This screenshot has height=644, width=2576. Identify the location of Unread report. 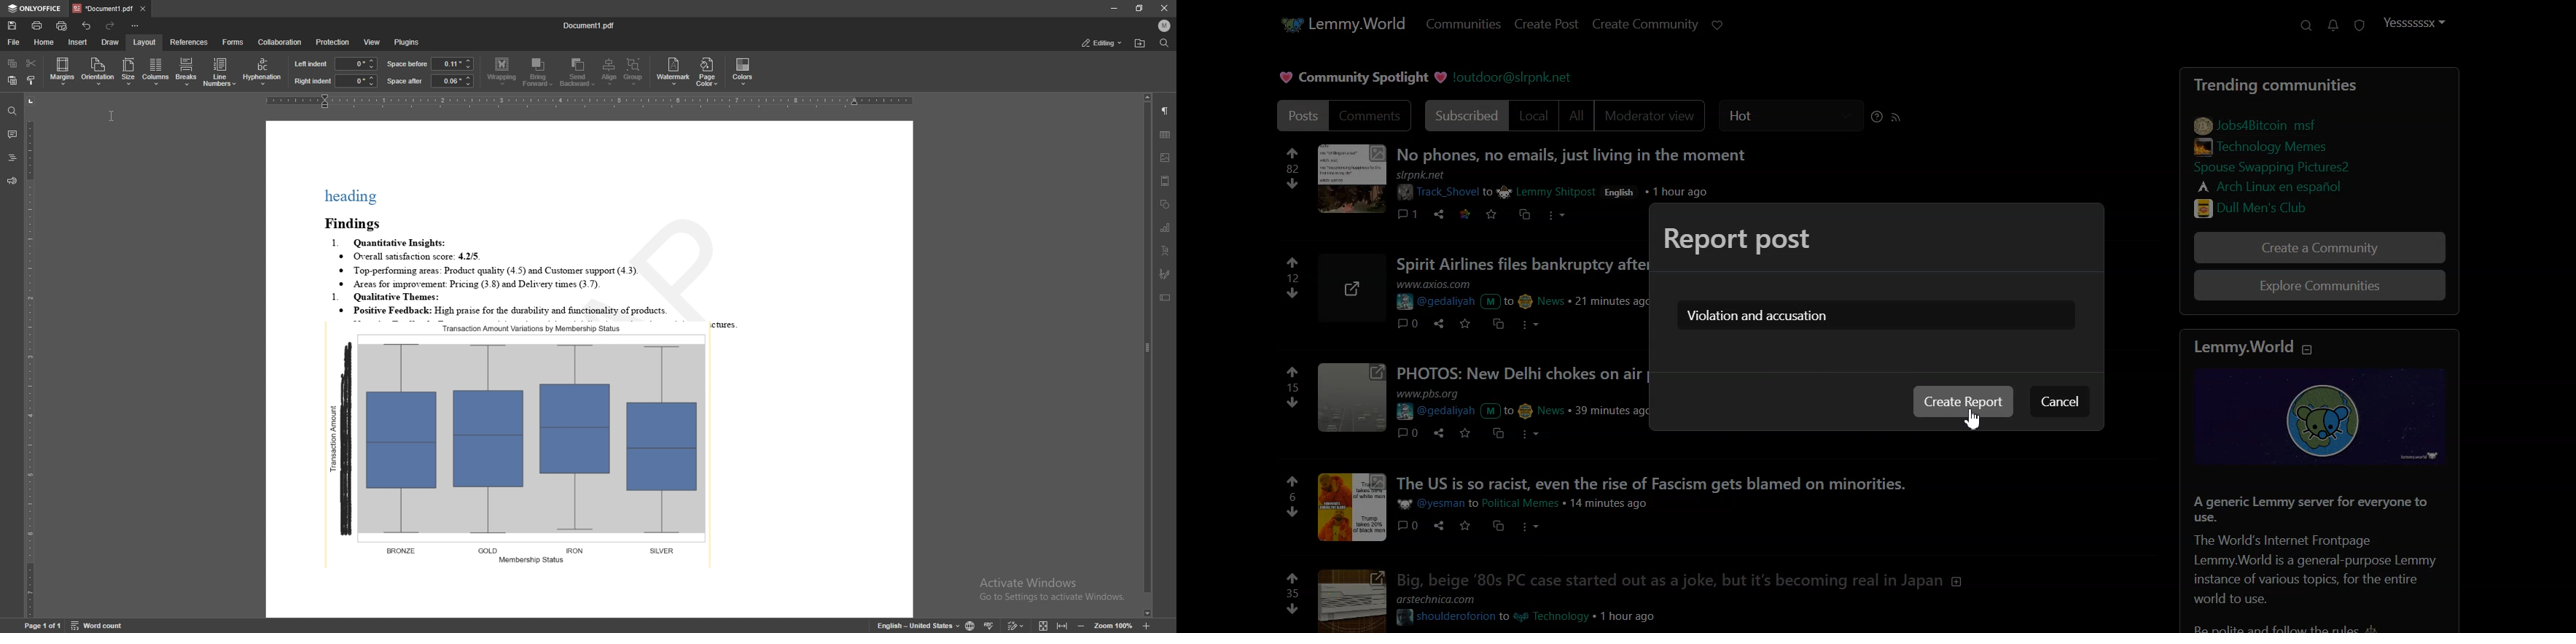
(2358, 25).